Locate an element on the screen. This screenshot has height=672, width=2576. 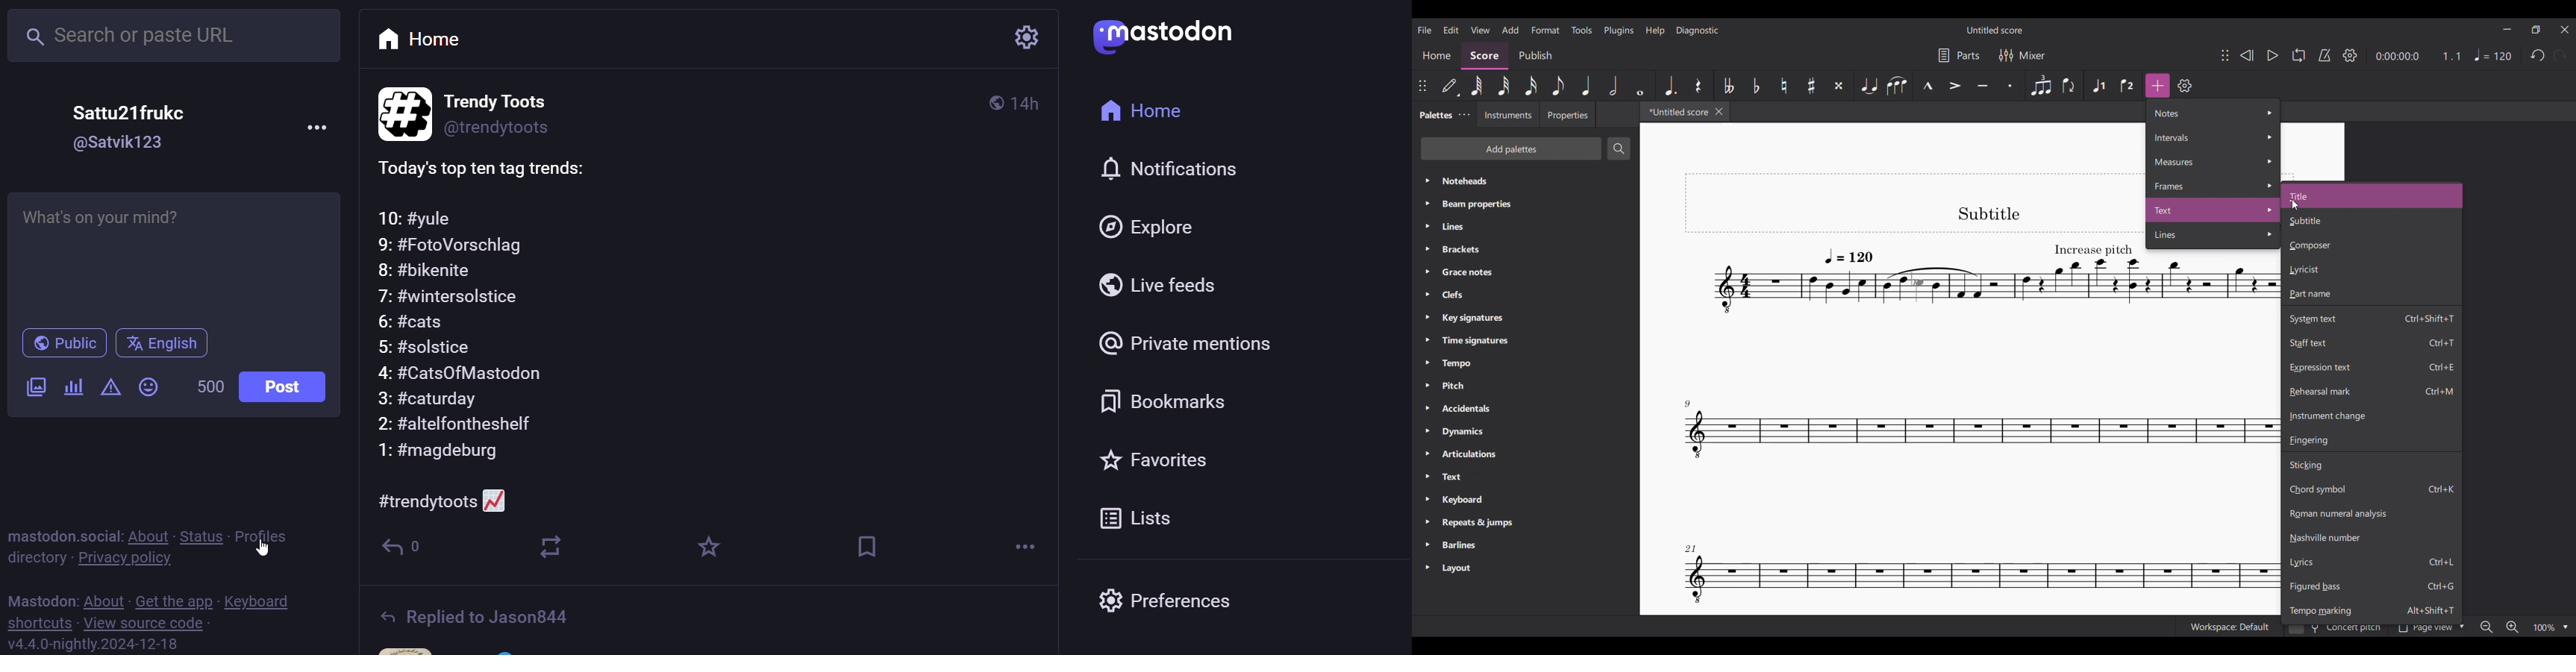
keyboard is located at coordinates (263, 601).